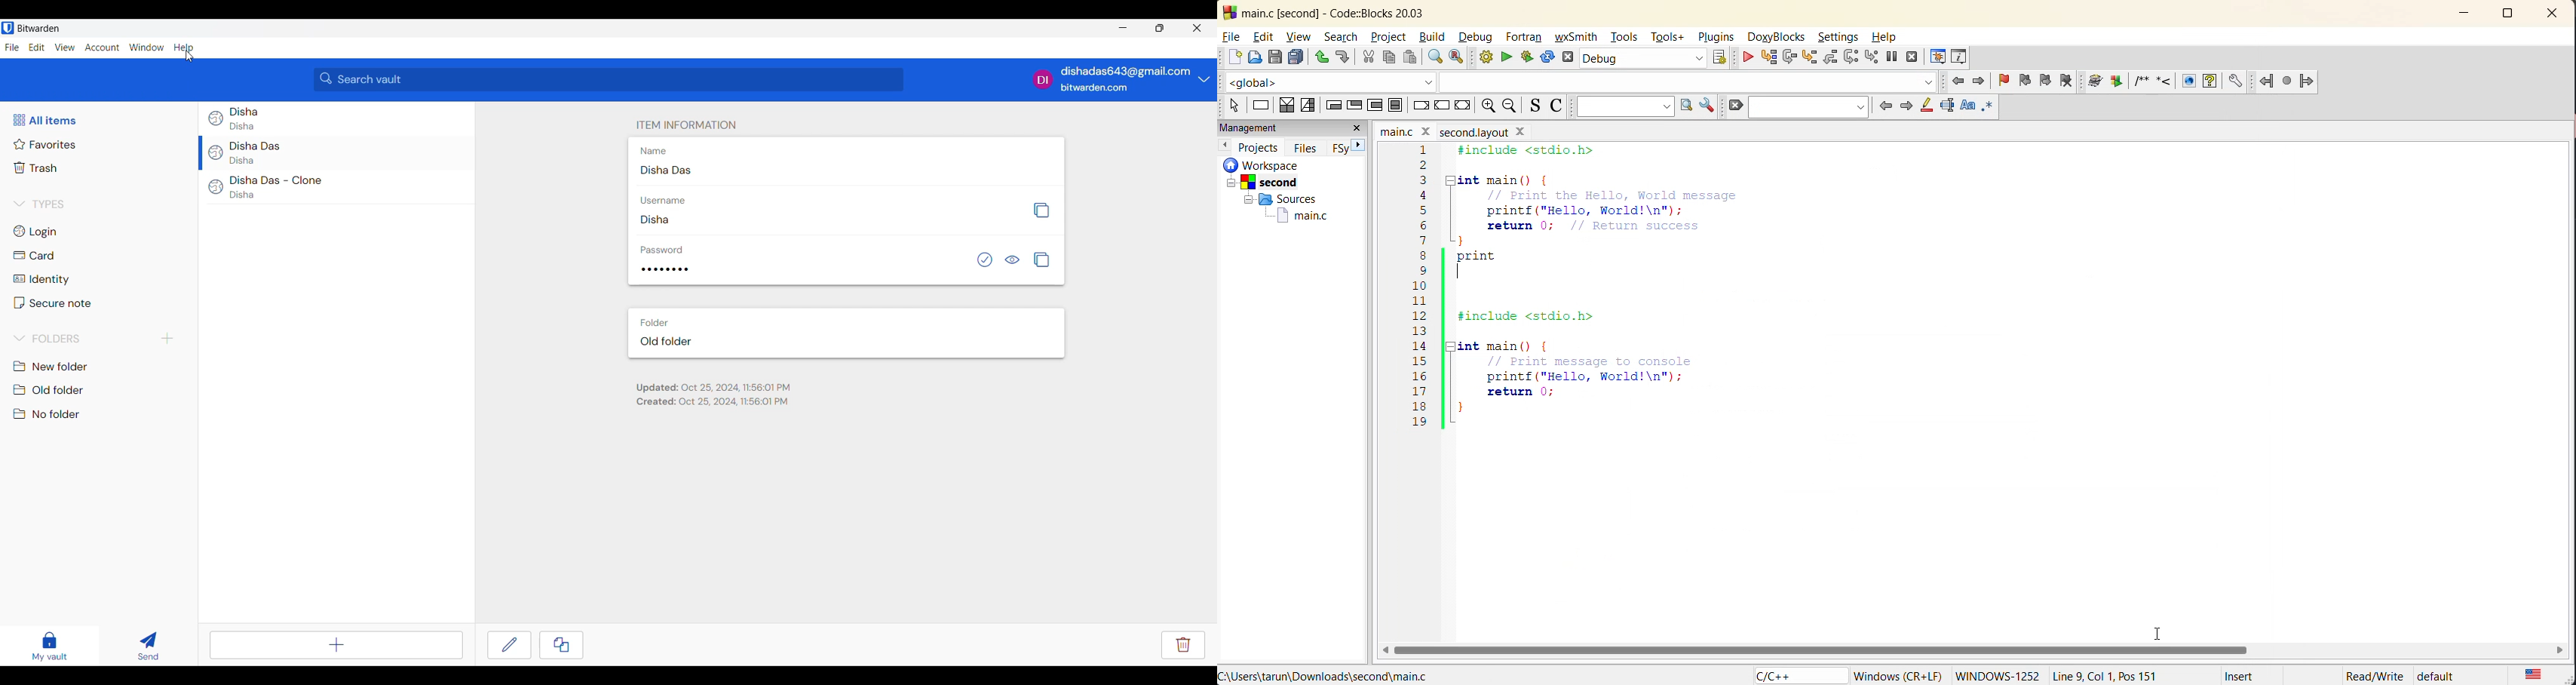 The width and height of the screenshot is (2576, 700). What do you see at coordinates (1463, 60) in the screenshot?
I see `replace` at bounding box center [1463, 60].